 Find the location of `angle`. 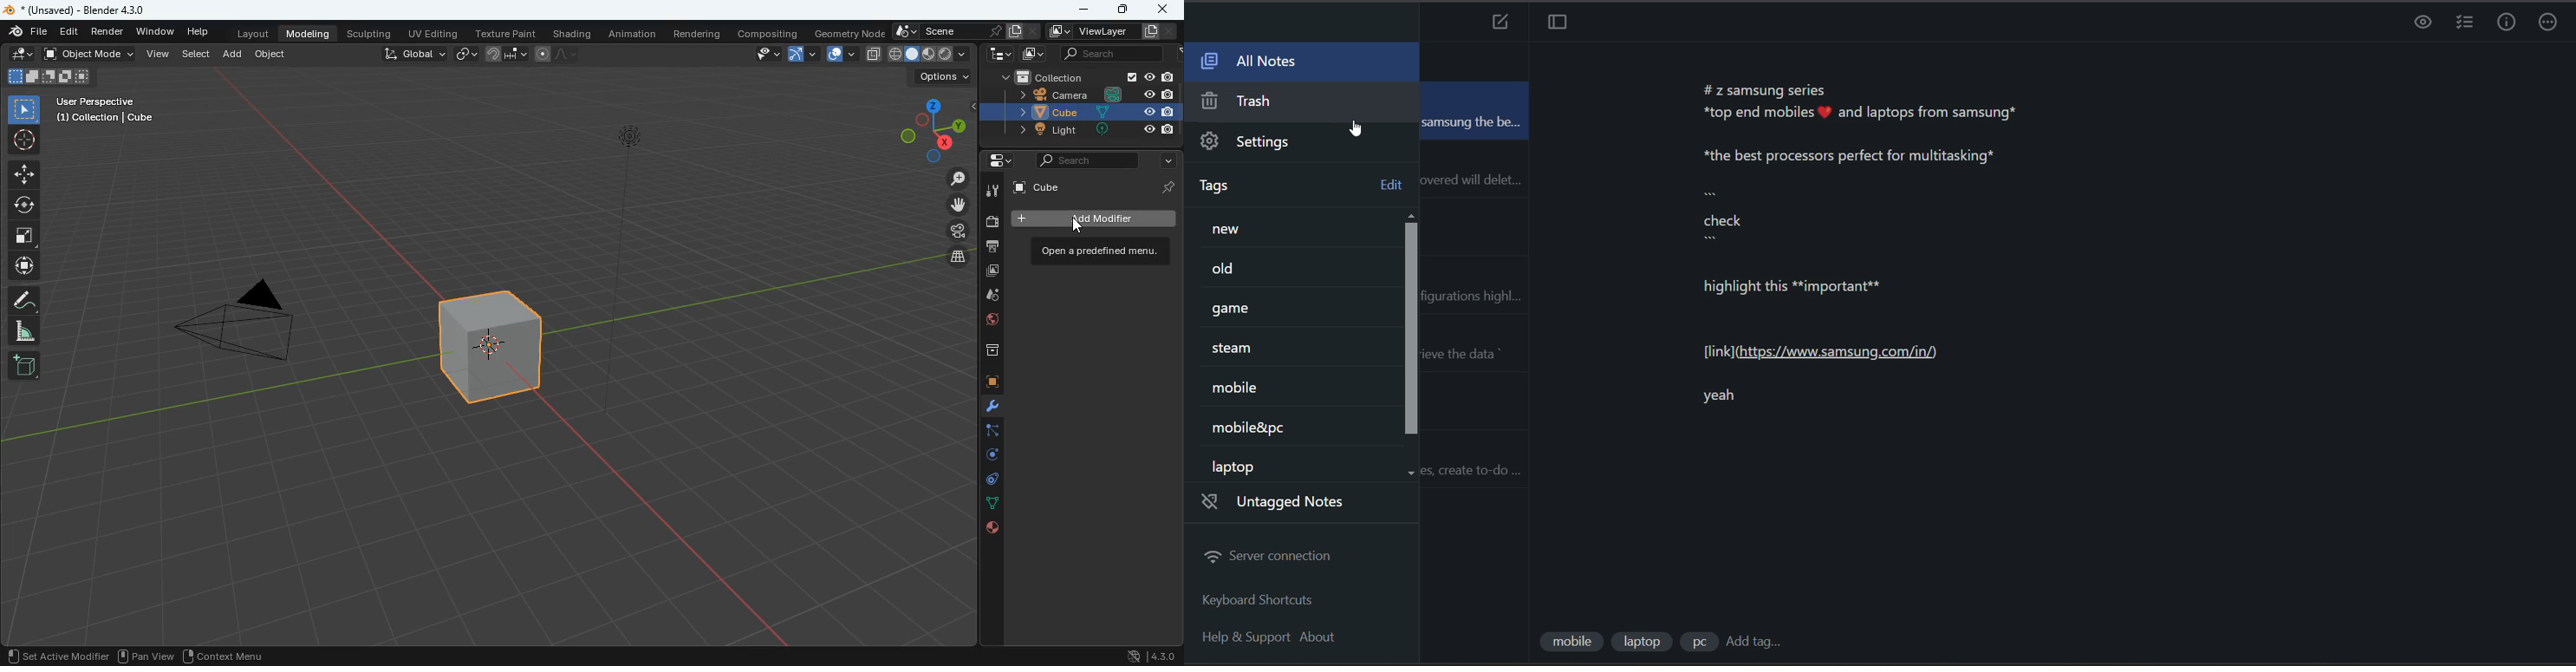

angle is located at coordinates (25, 331).